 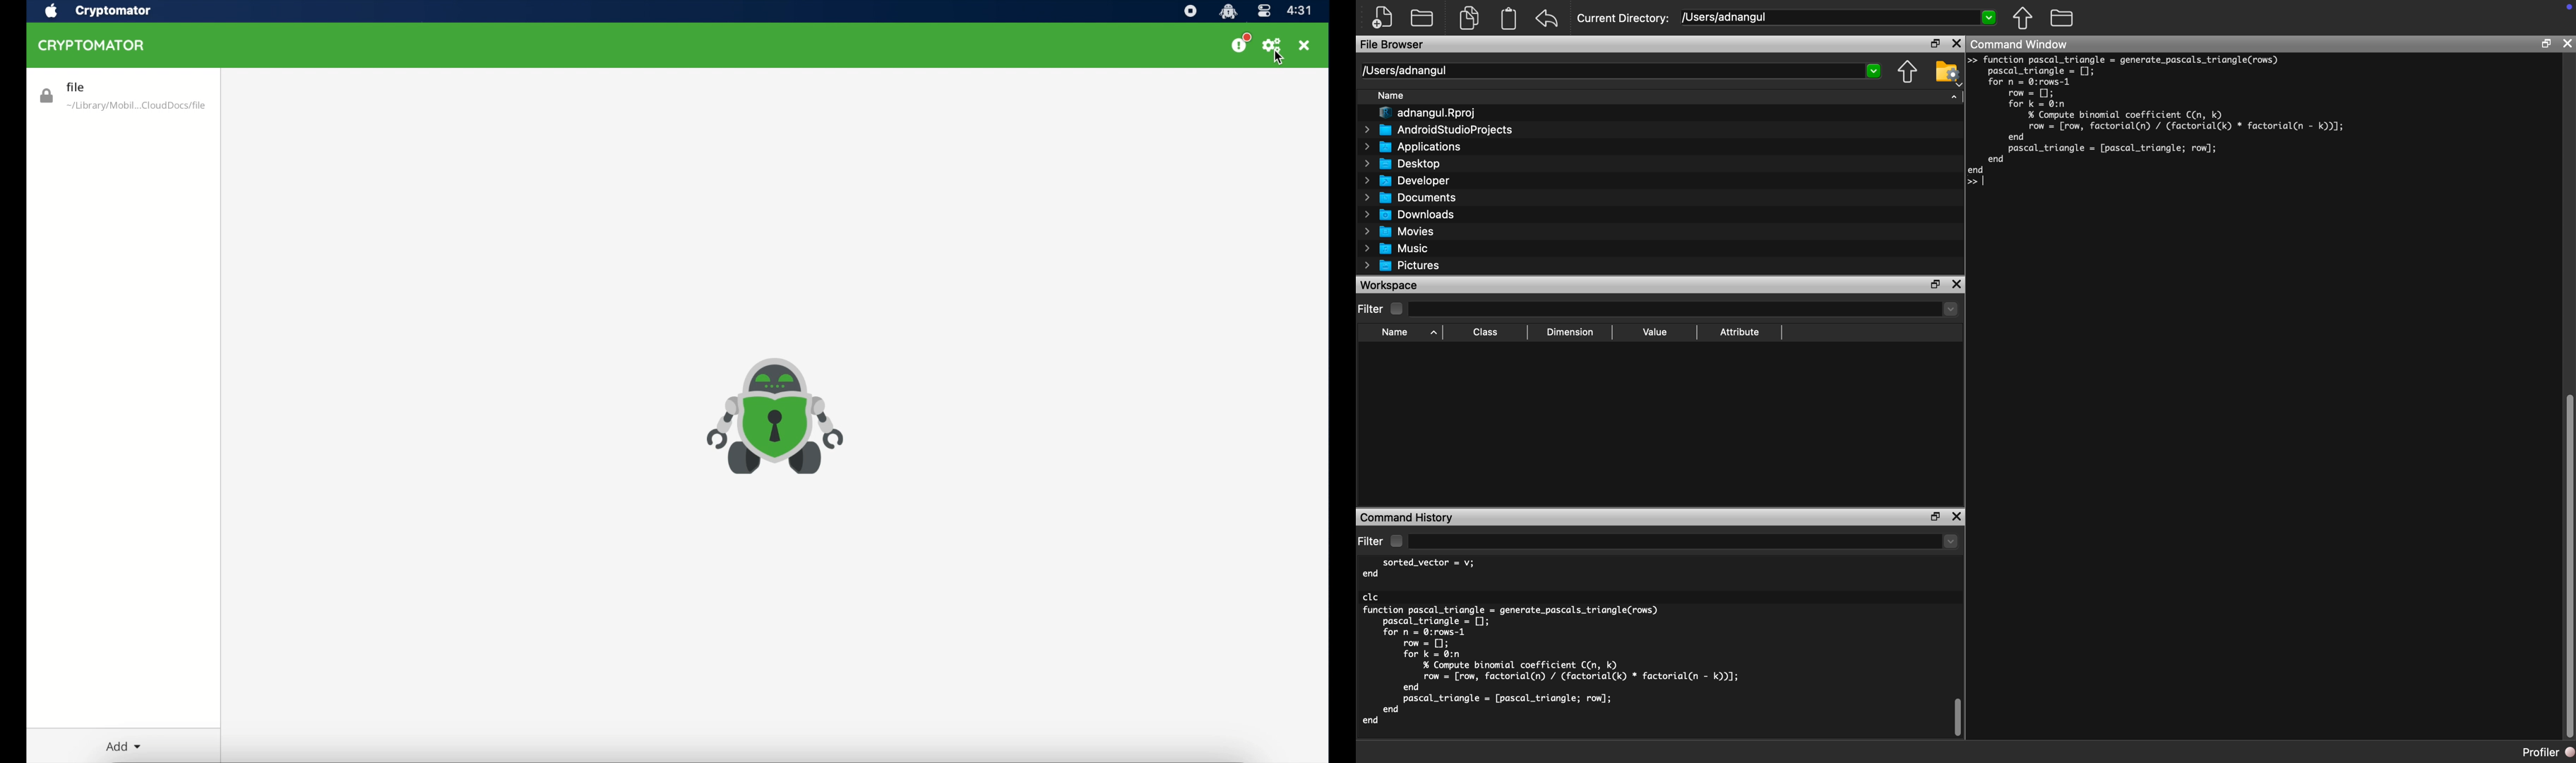 What do you see at coordinates (1437, 130) in the screenshot?
I see `AndroidStudioProjects` at bounding box center [1437, 130].